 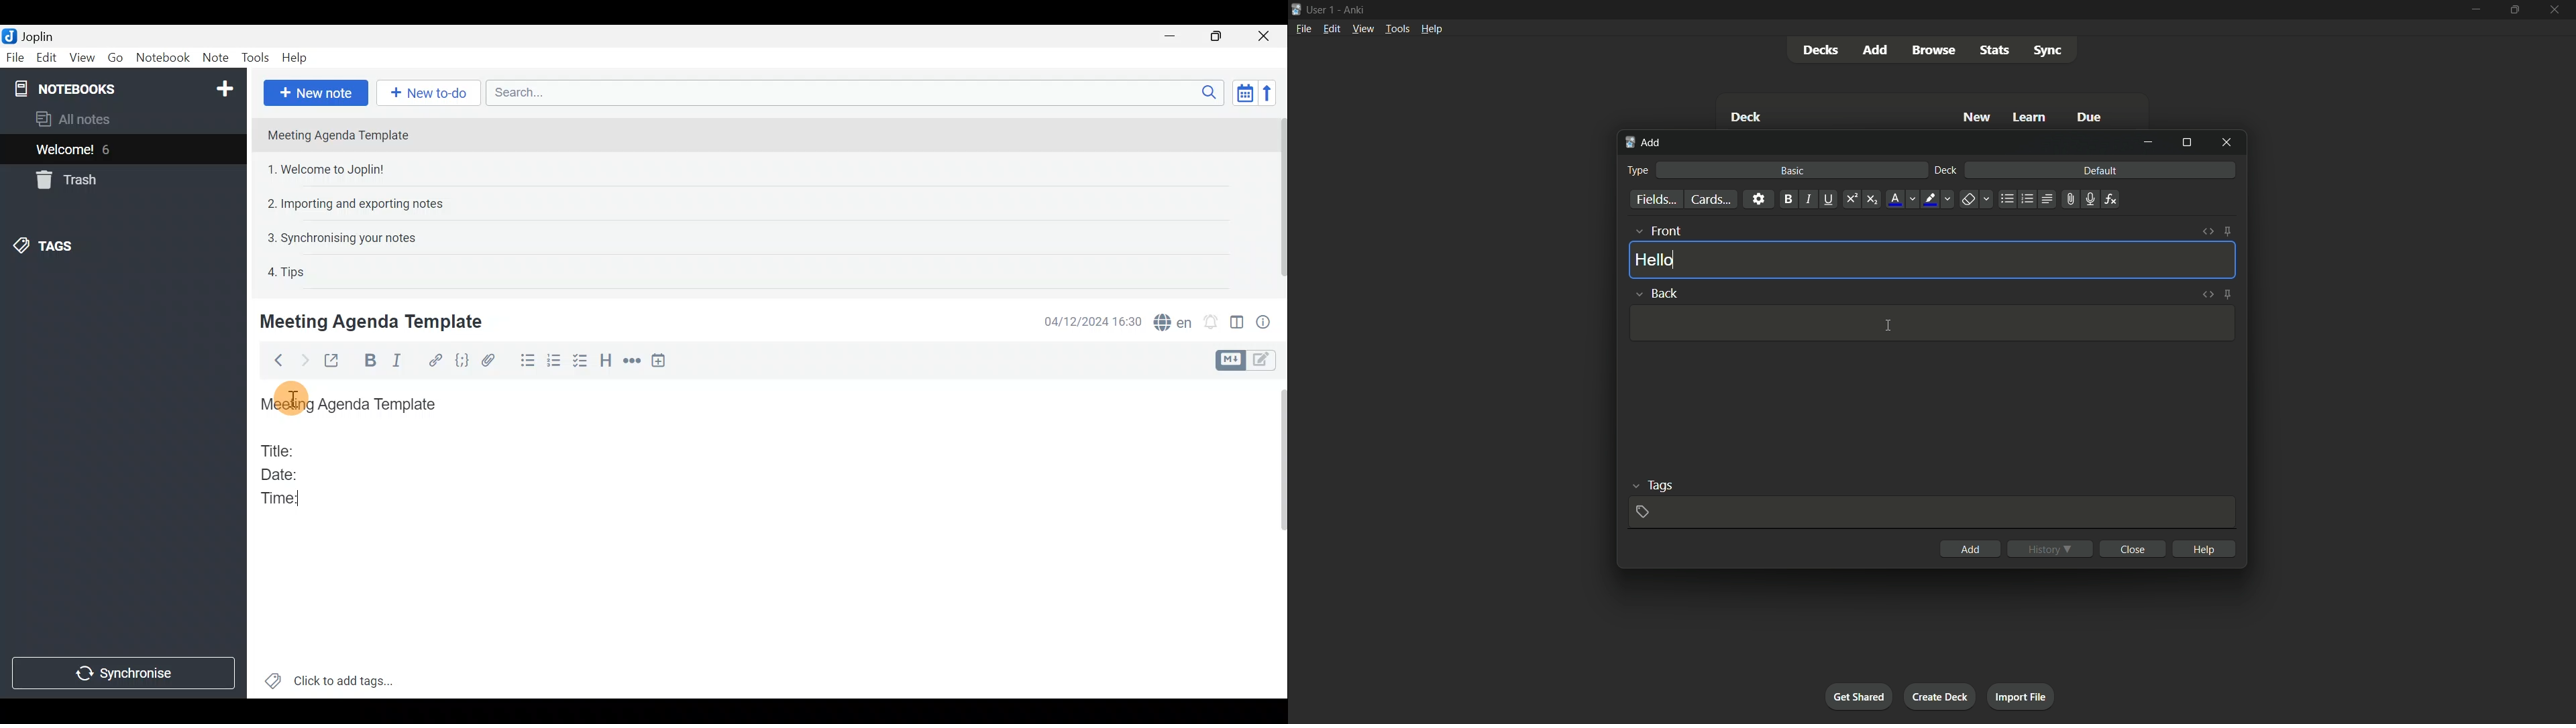 I want to click on maximize, so click(x=2516, y=10).